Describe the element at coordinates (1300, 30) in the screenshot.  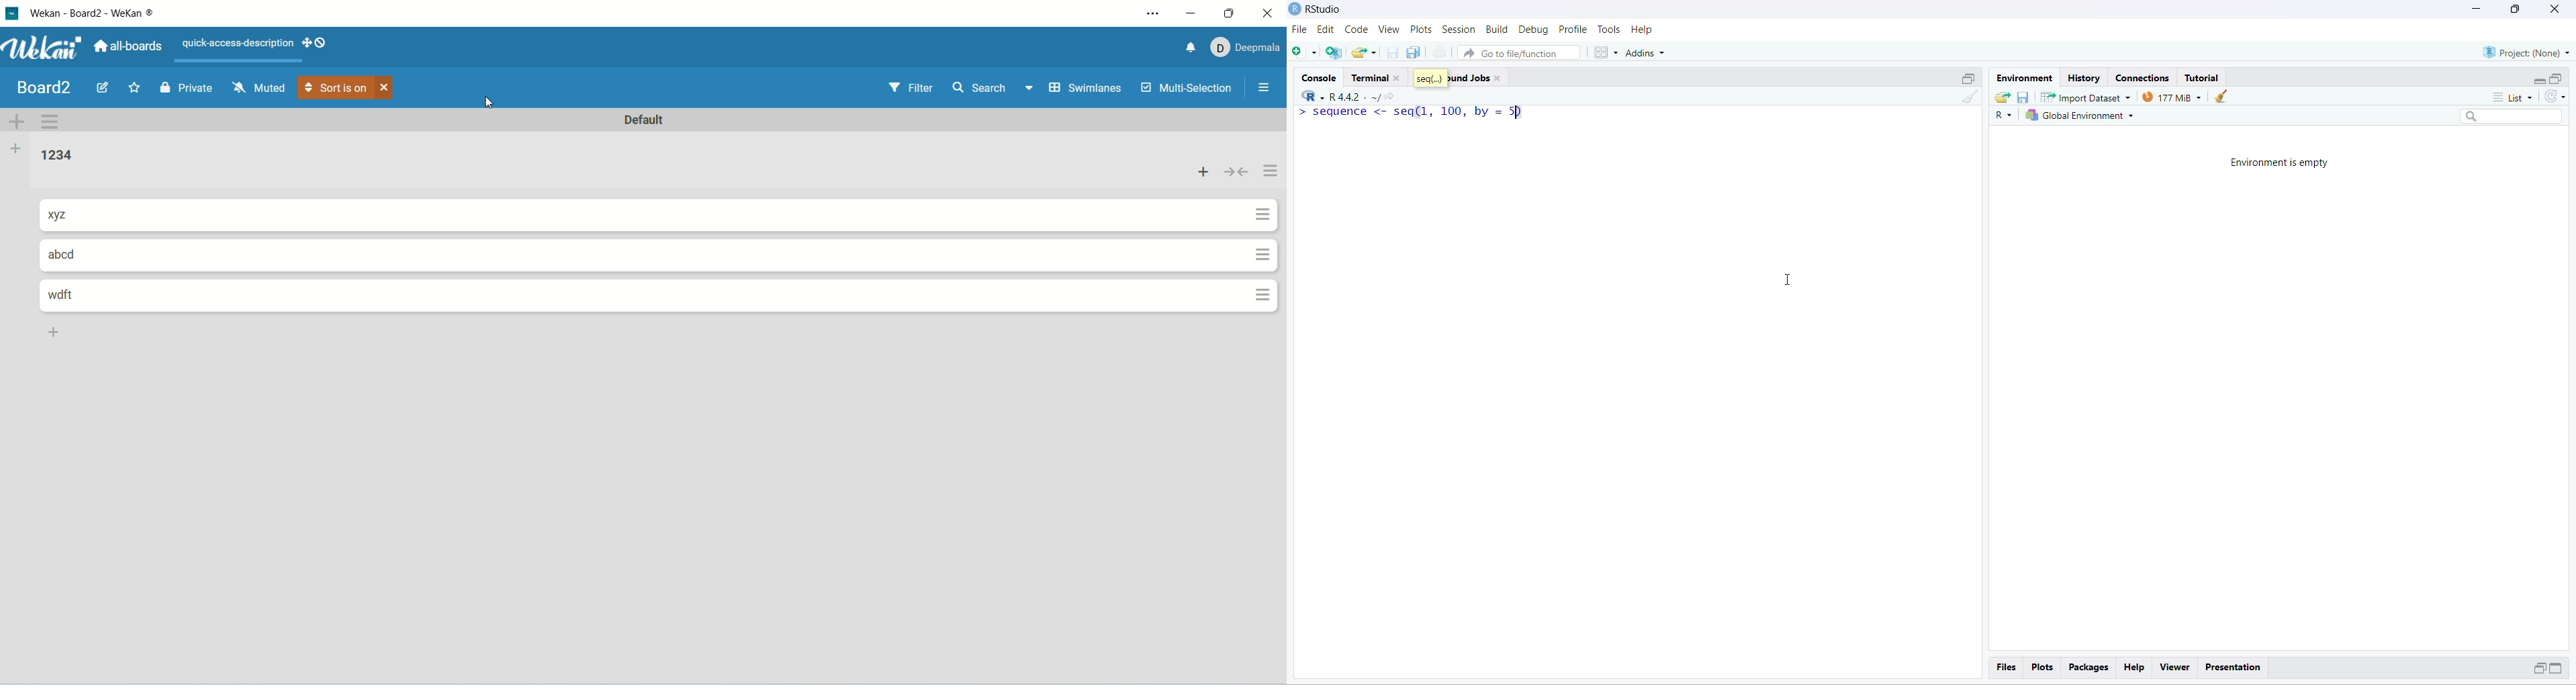
I see `file` at that location.